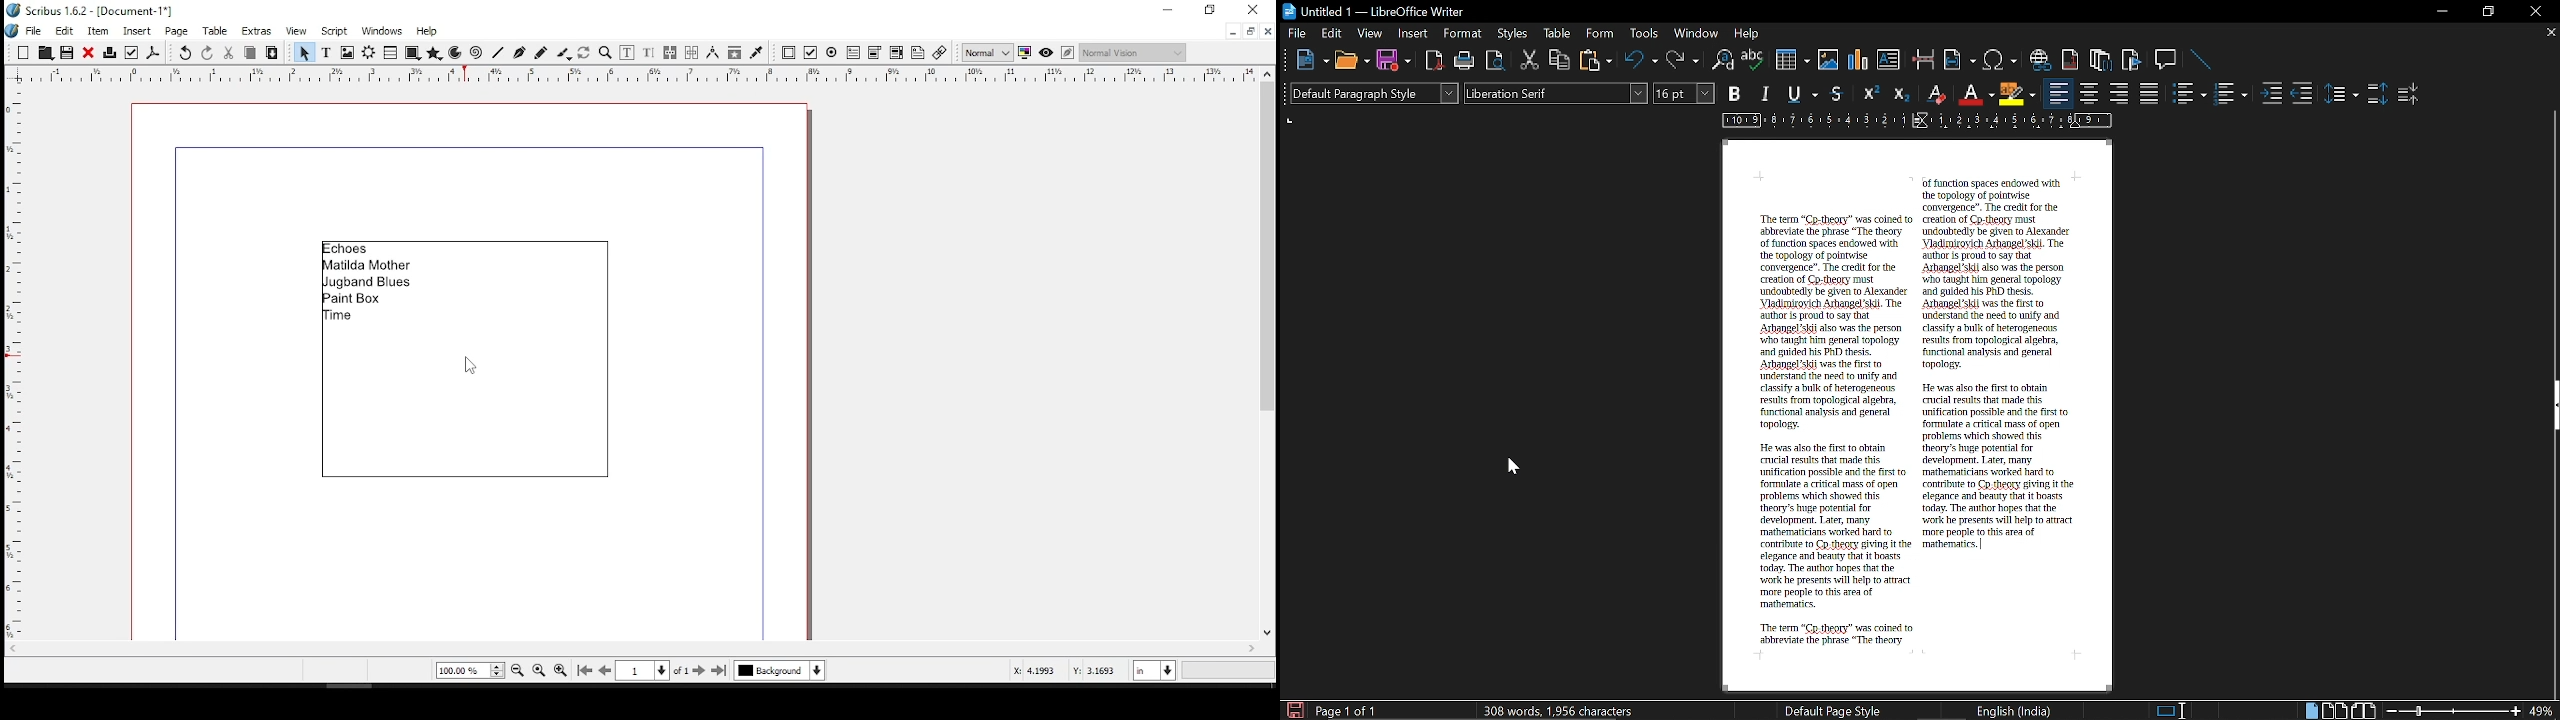 This screenshot has height=728, width=2576. What do you see at coordinates (1841, 94) in the screenshot?
I see `Strikethrough` at bounding box center [1841, 94].